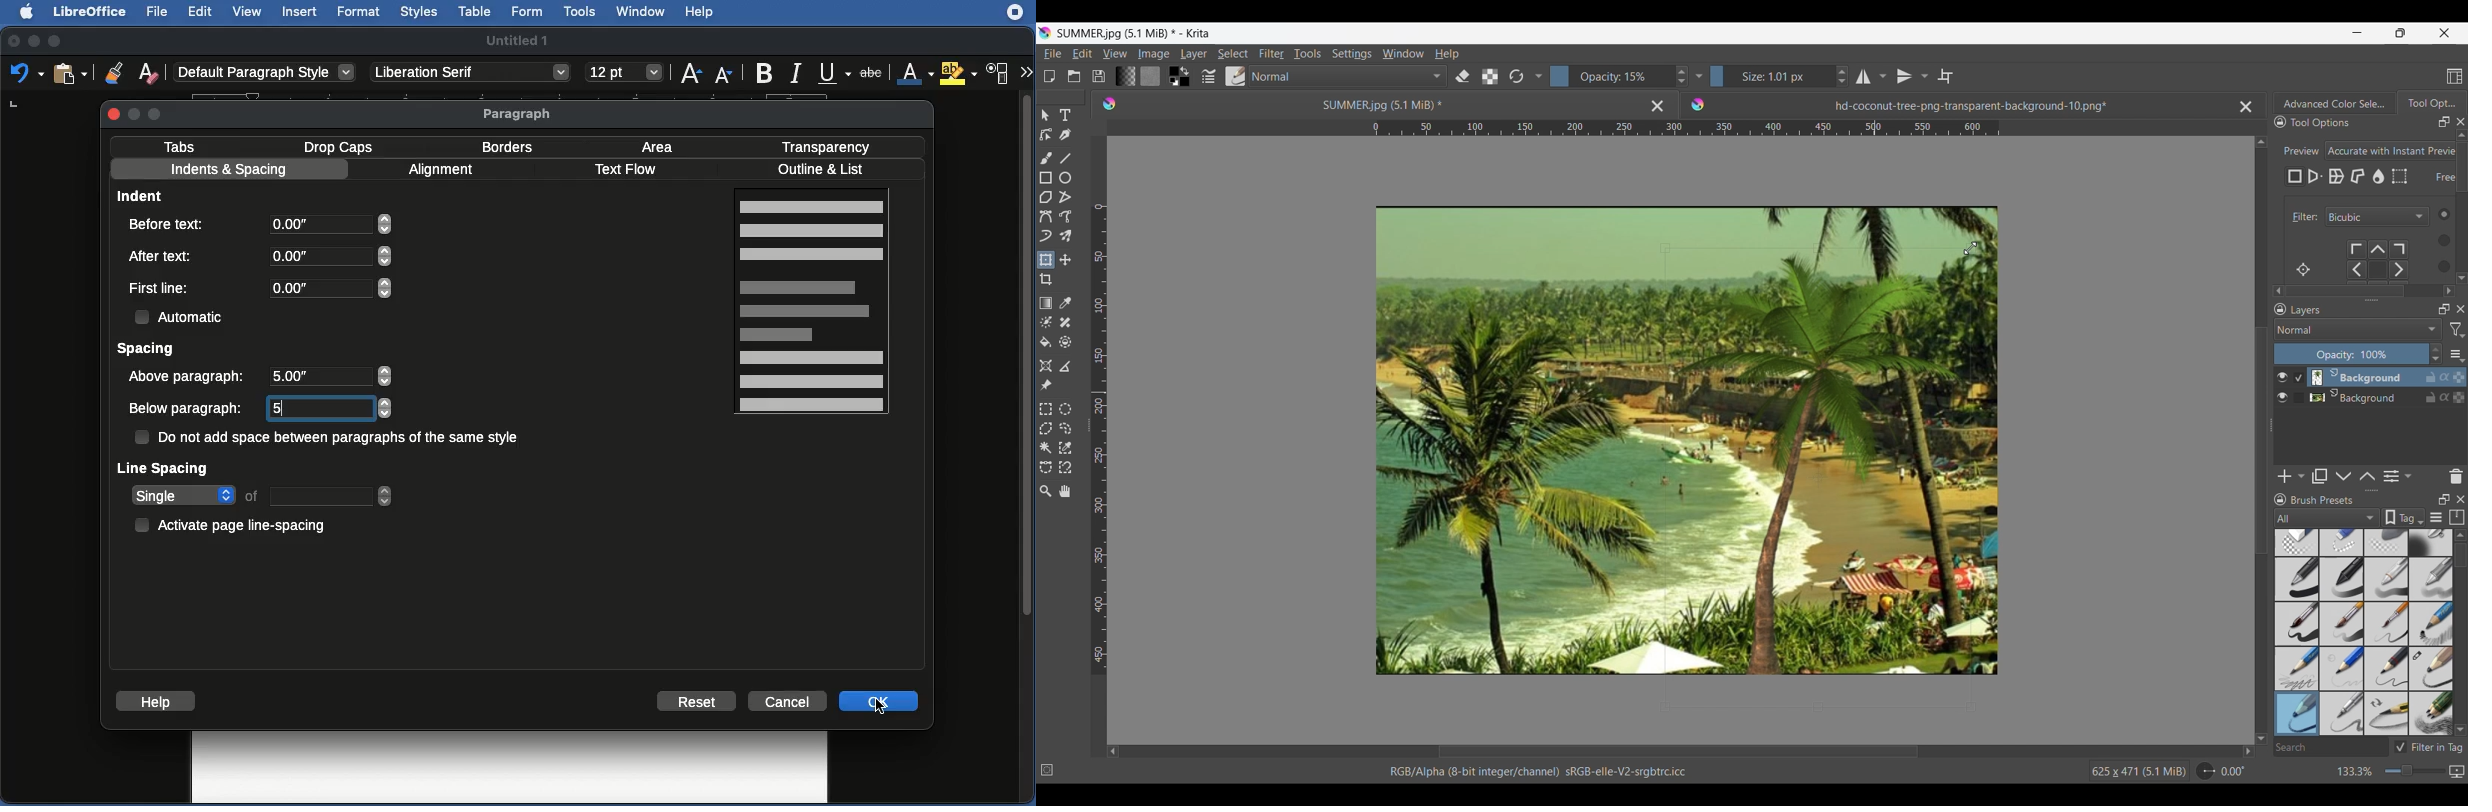 The width and height of the screenshot is (2492, 812). I want to click on Quick vertical slide to bottom, so click(2462, 291).